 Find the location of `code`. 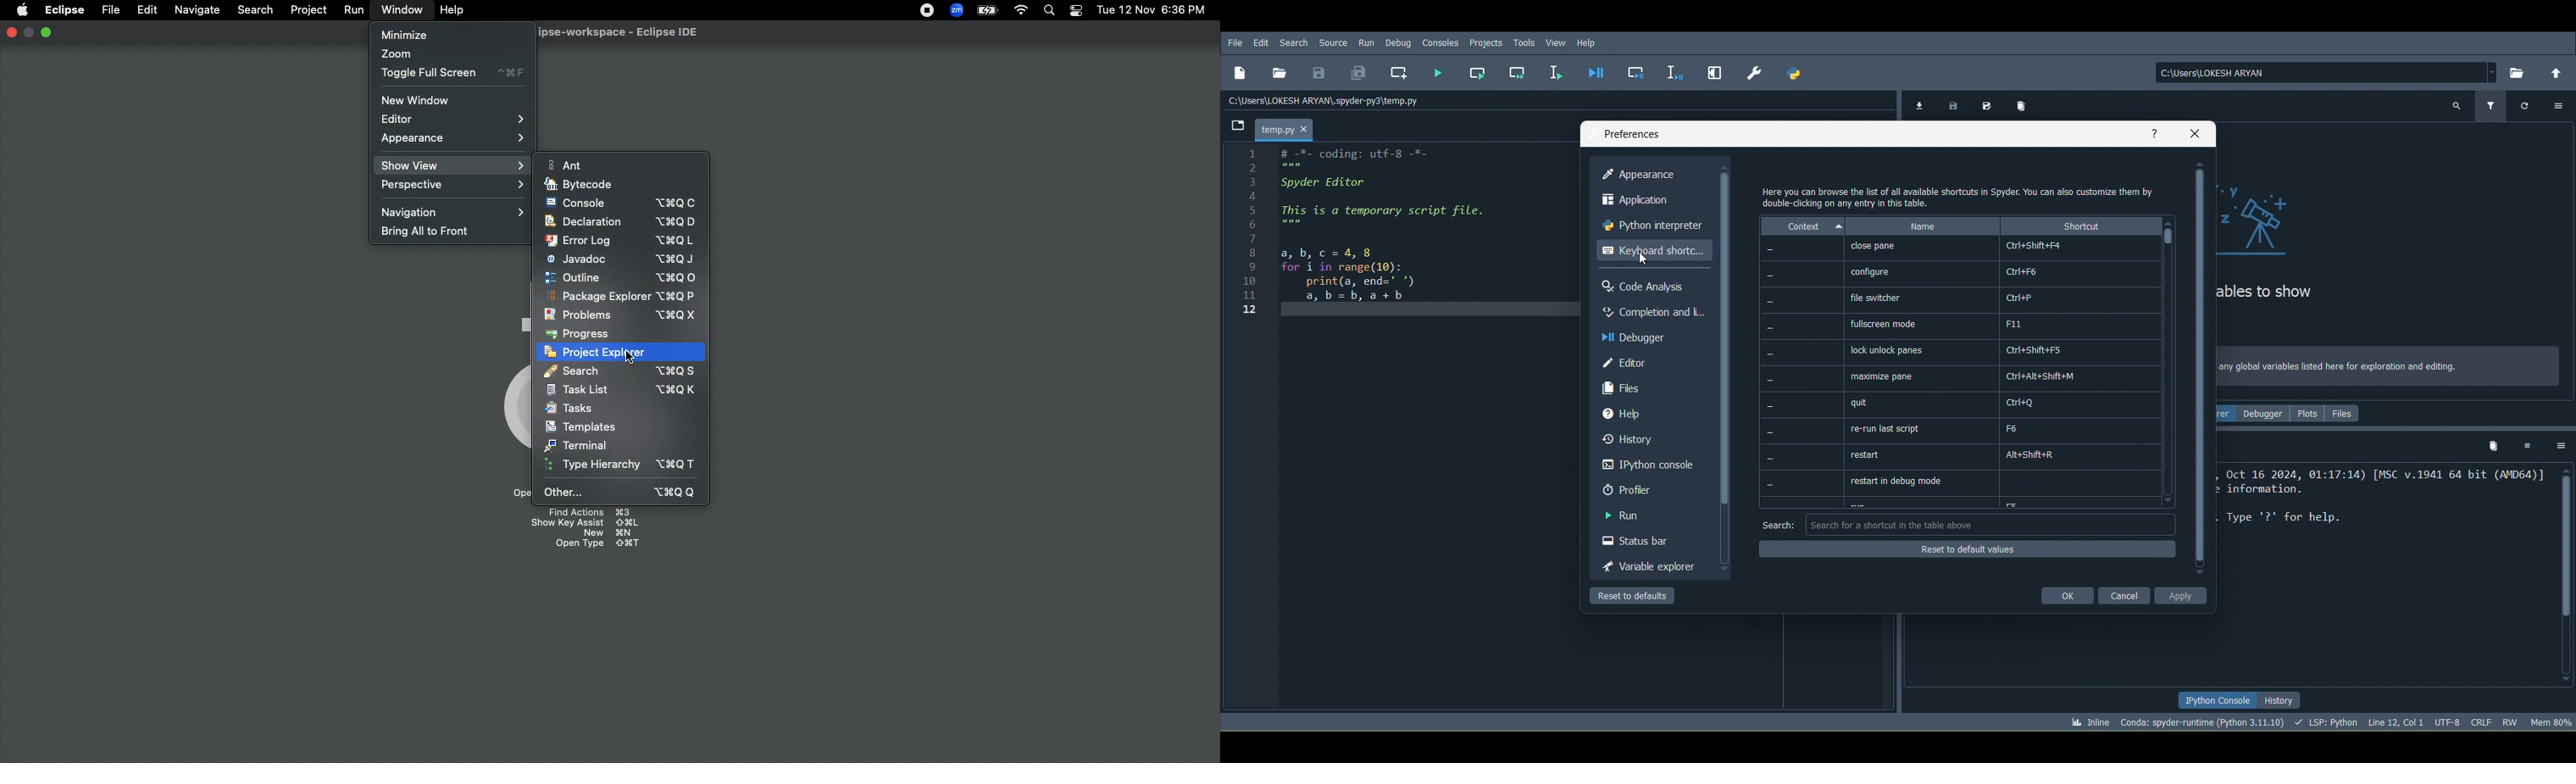

code is located at coordinates (1372, 238).